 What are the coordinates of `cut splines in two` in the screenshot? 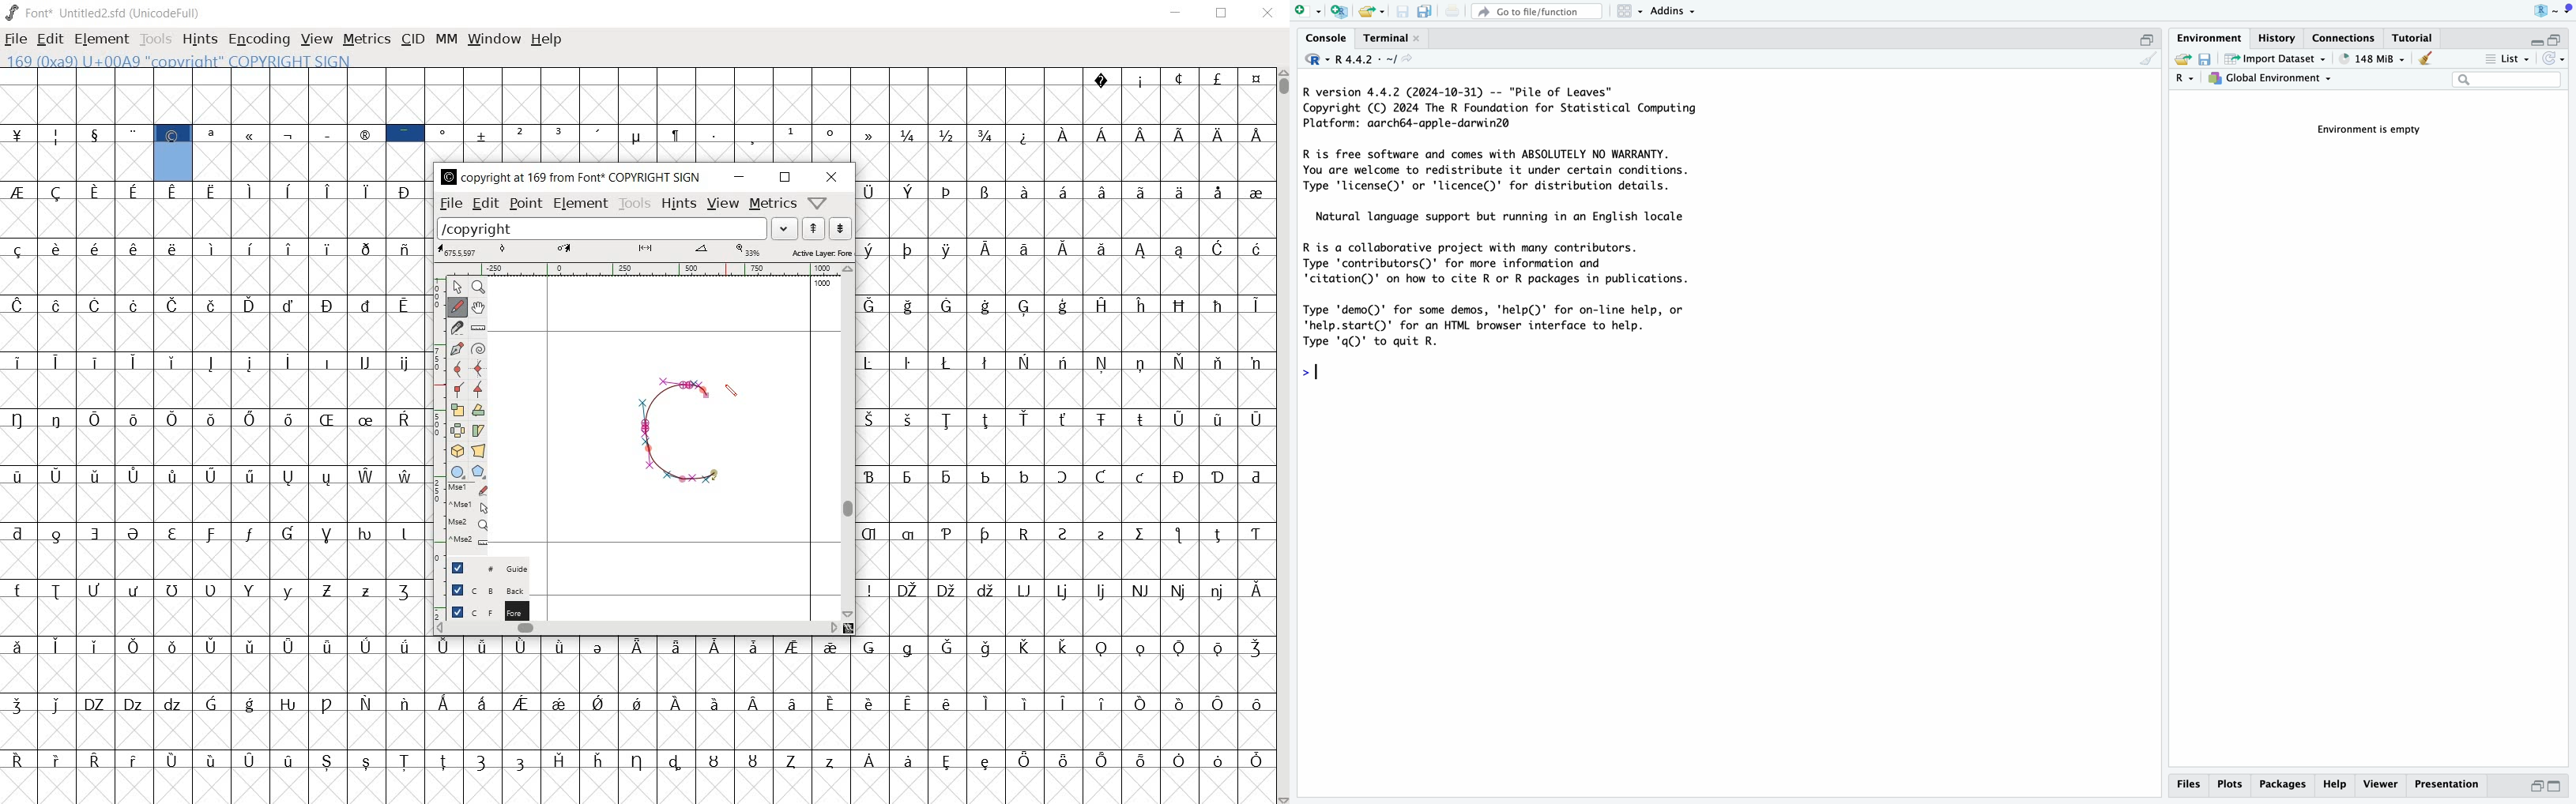 It's located at (456, 327).